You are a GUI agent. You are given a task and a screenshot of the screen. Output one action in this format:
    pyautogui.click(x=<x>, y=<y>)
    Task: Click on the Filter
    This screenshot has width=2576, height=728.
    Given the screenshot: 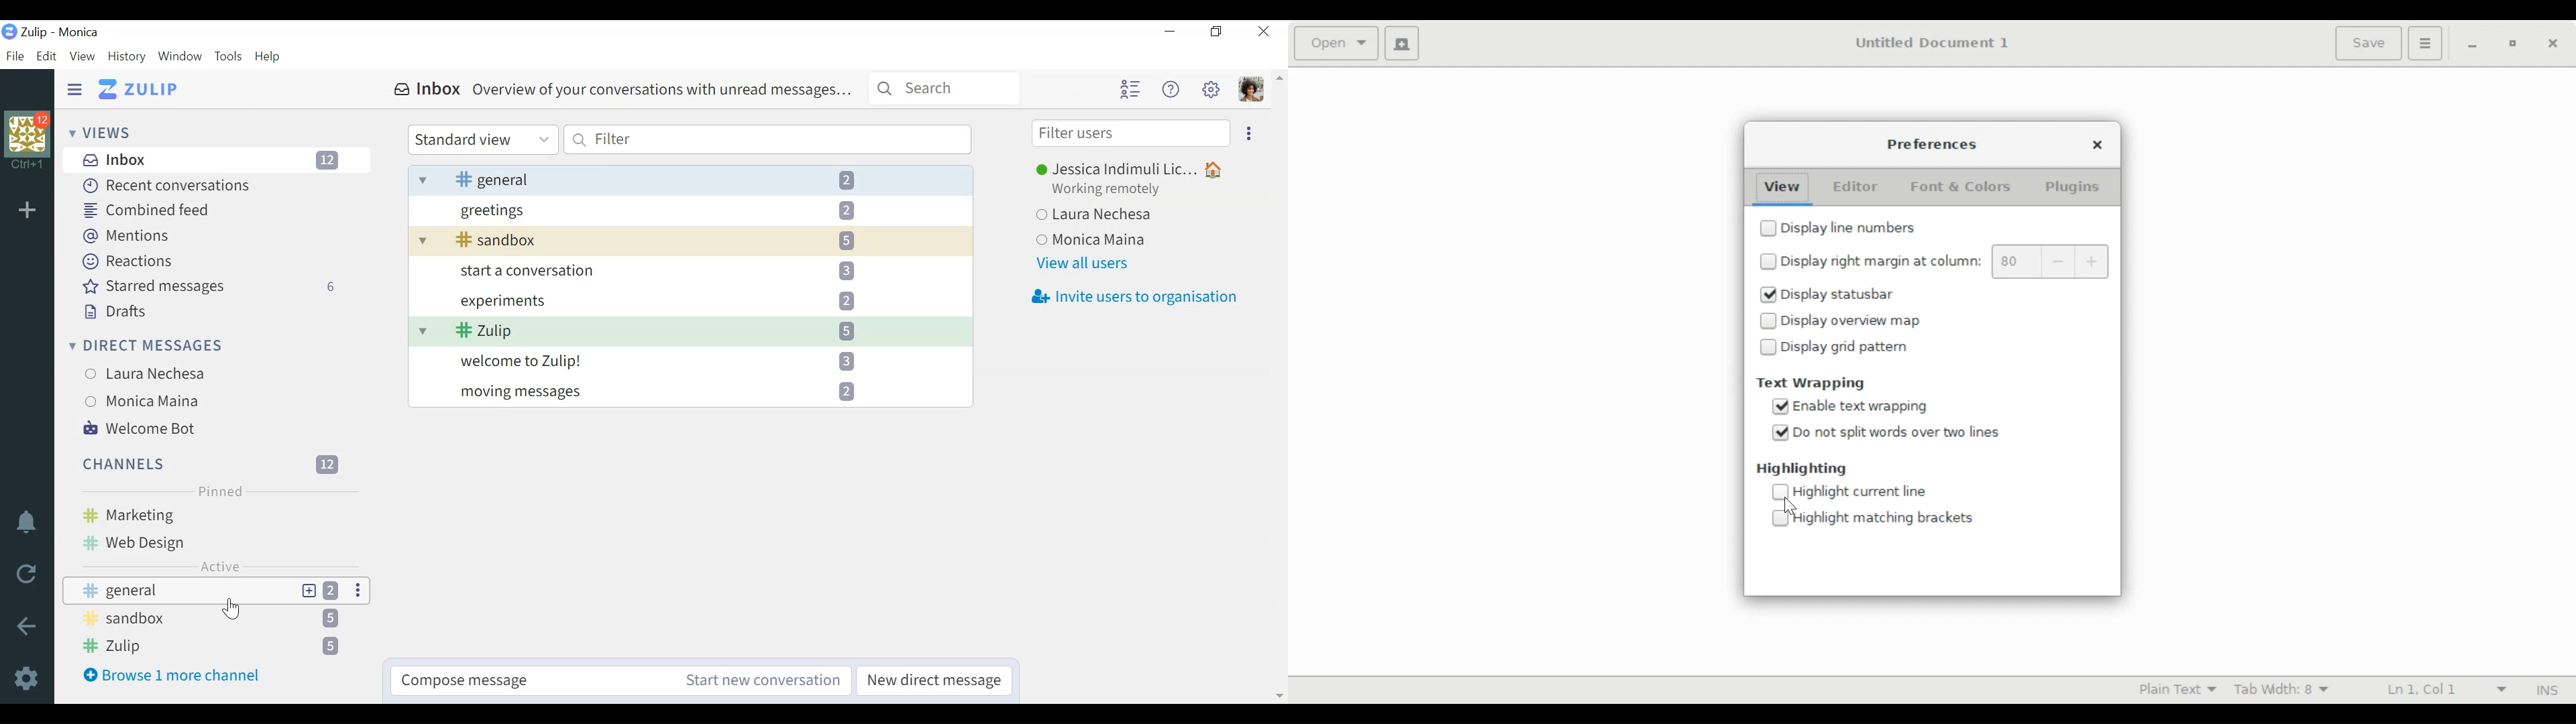 What is the action you would take?
    pyautogui.click(x=767, y=139)
    